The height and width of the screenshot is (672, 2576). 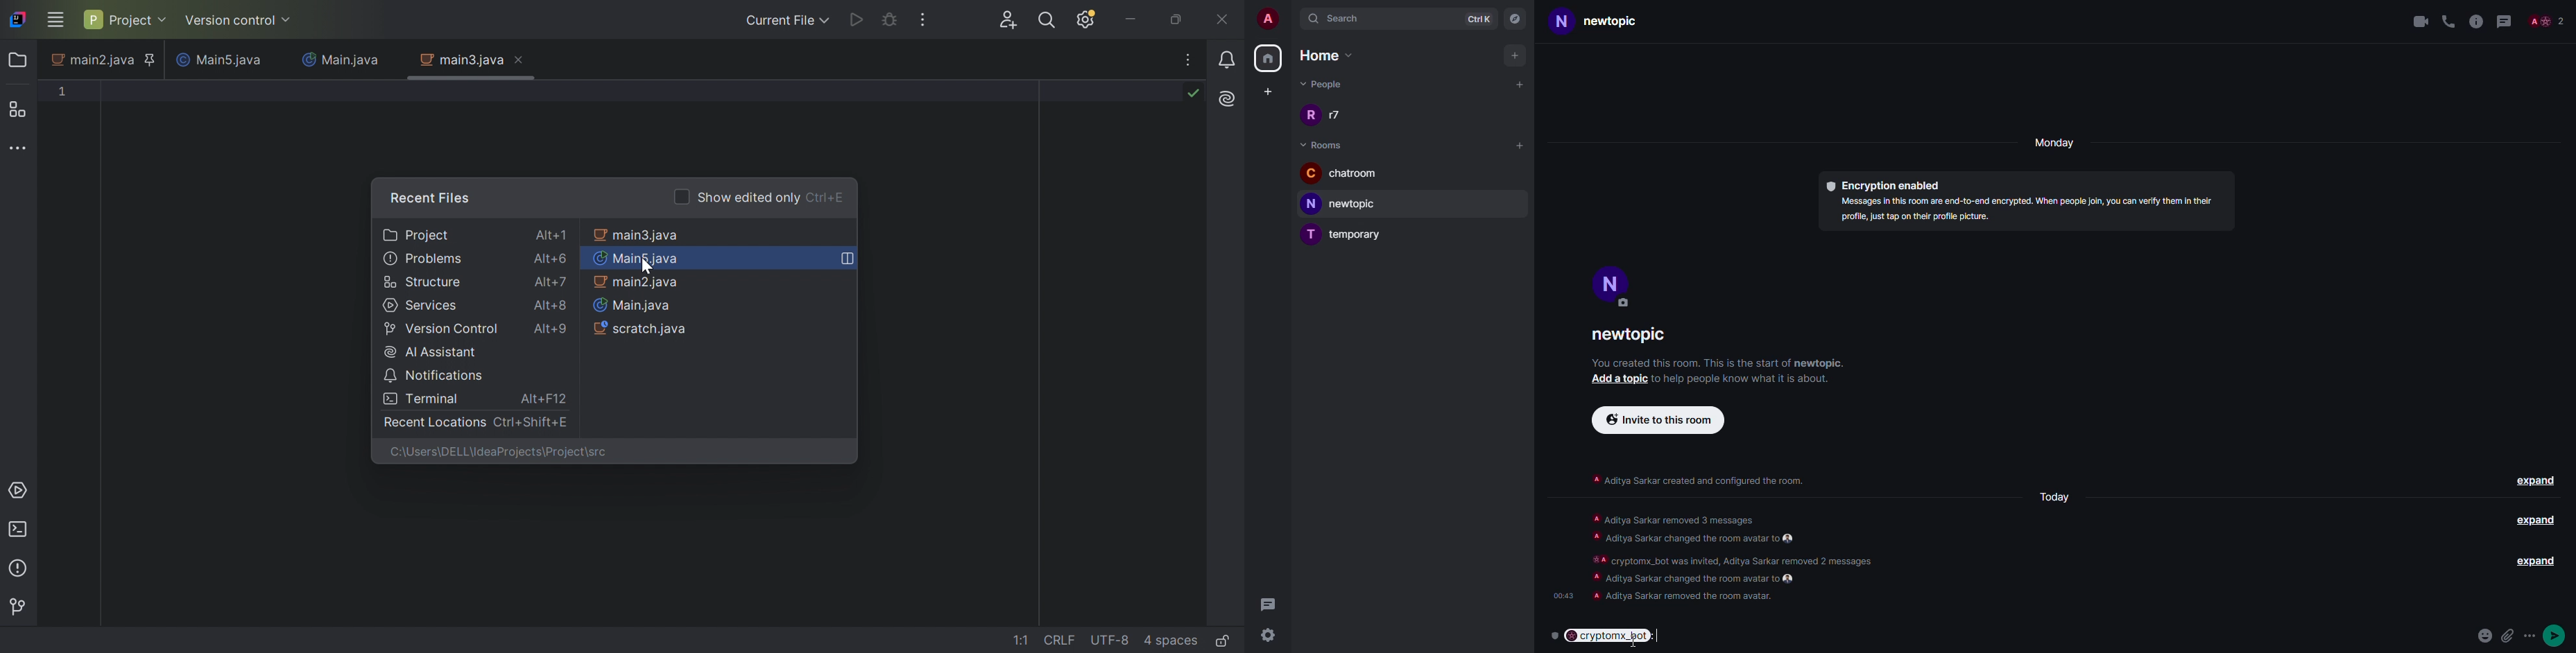 What do you see at coordinates (62, 91) in the screenshot?
I see `1` at bounding box center [62, 91].